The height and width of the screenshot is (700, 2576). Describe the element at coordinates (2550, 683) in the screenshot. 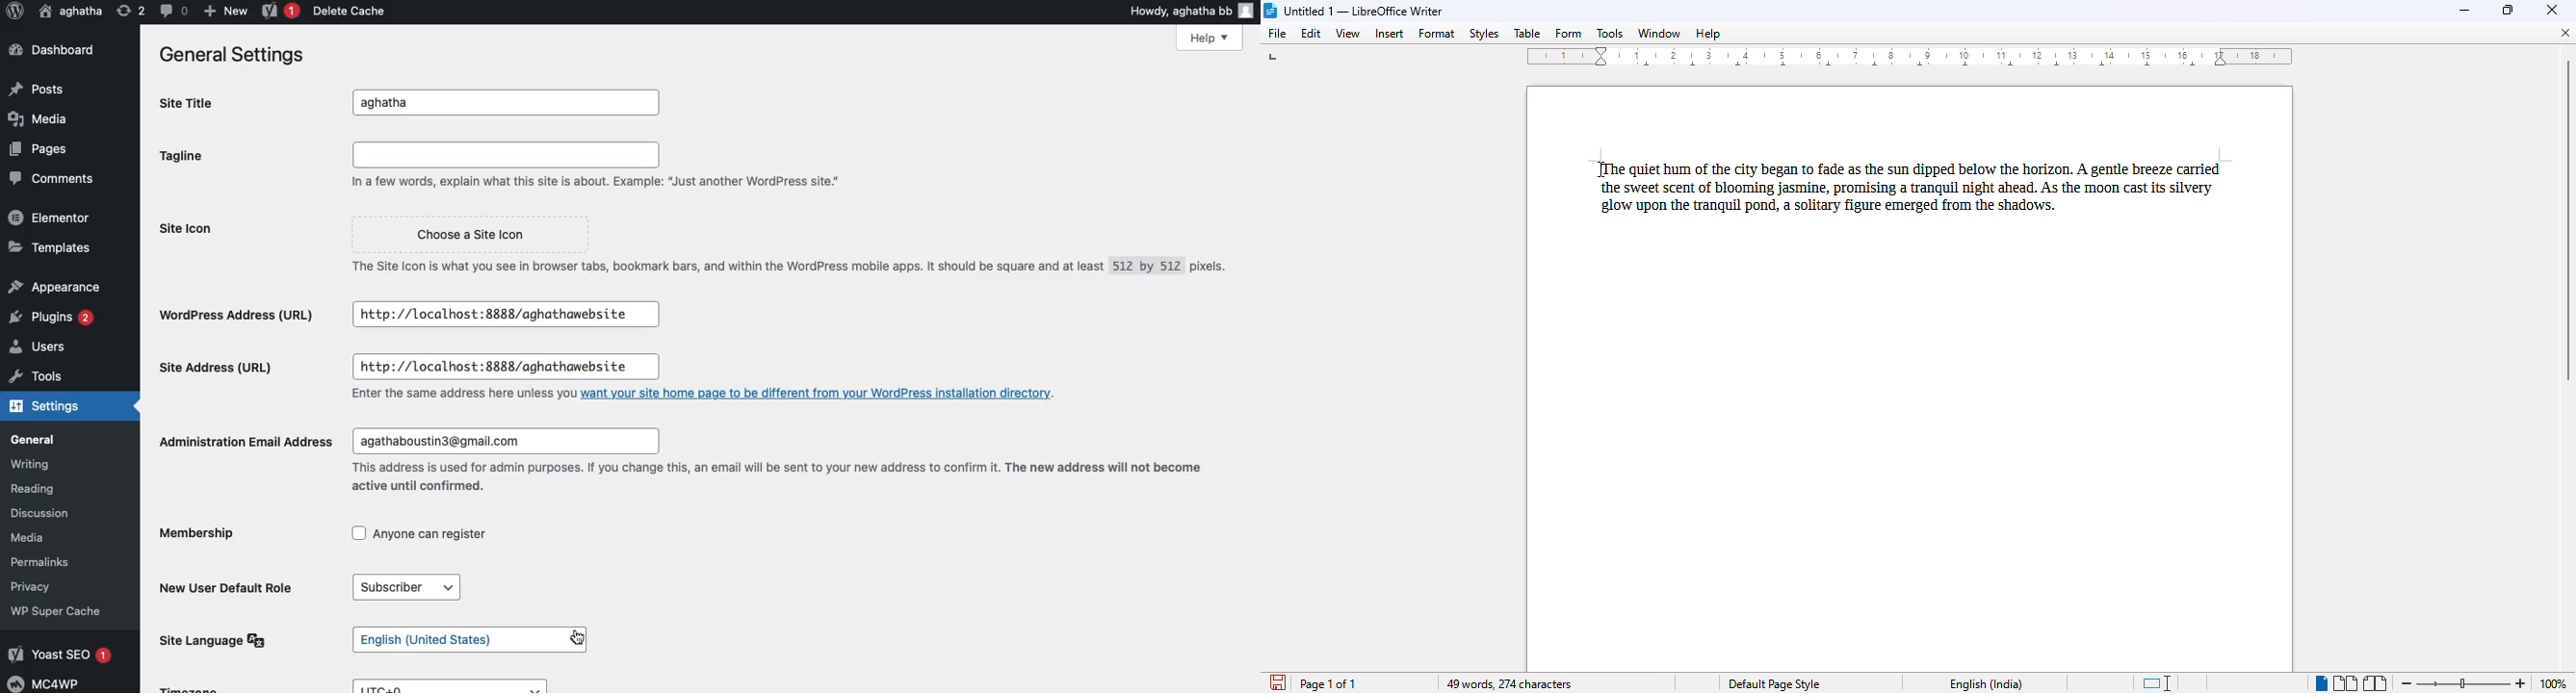

I see `100%` at that location.